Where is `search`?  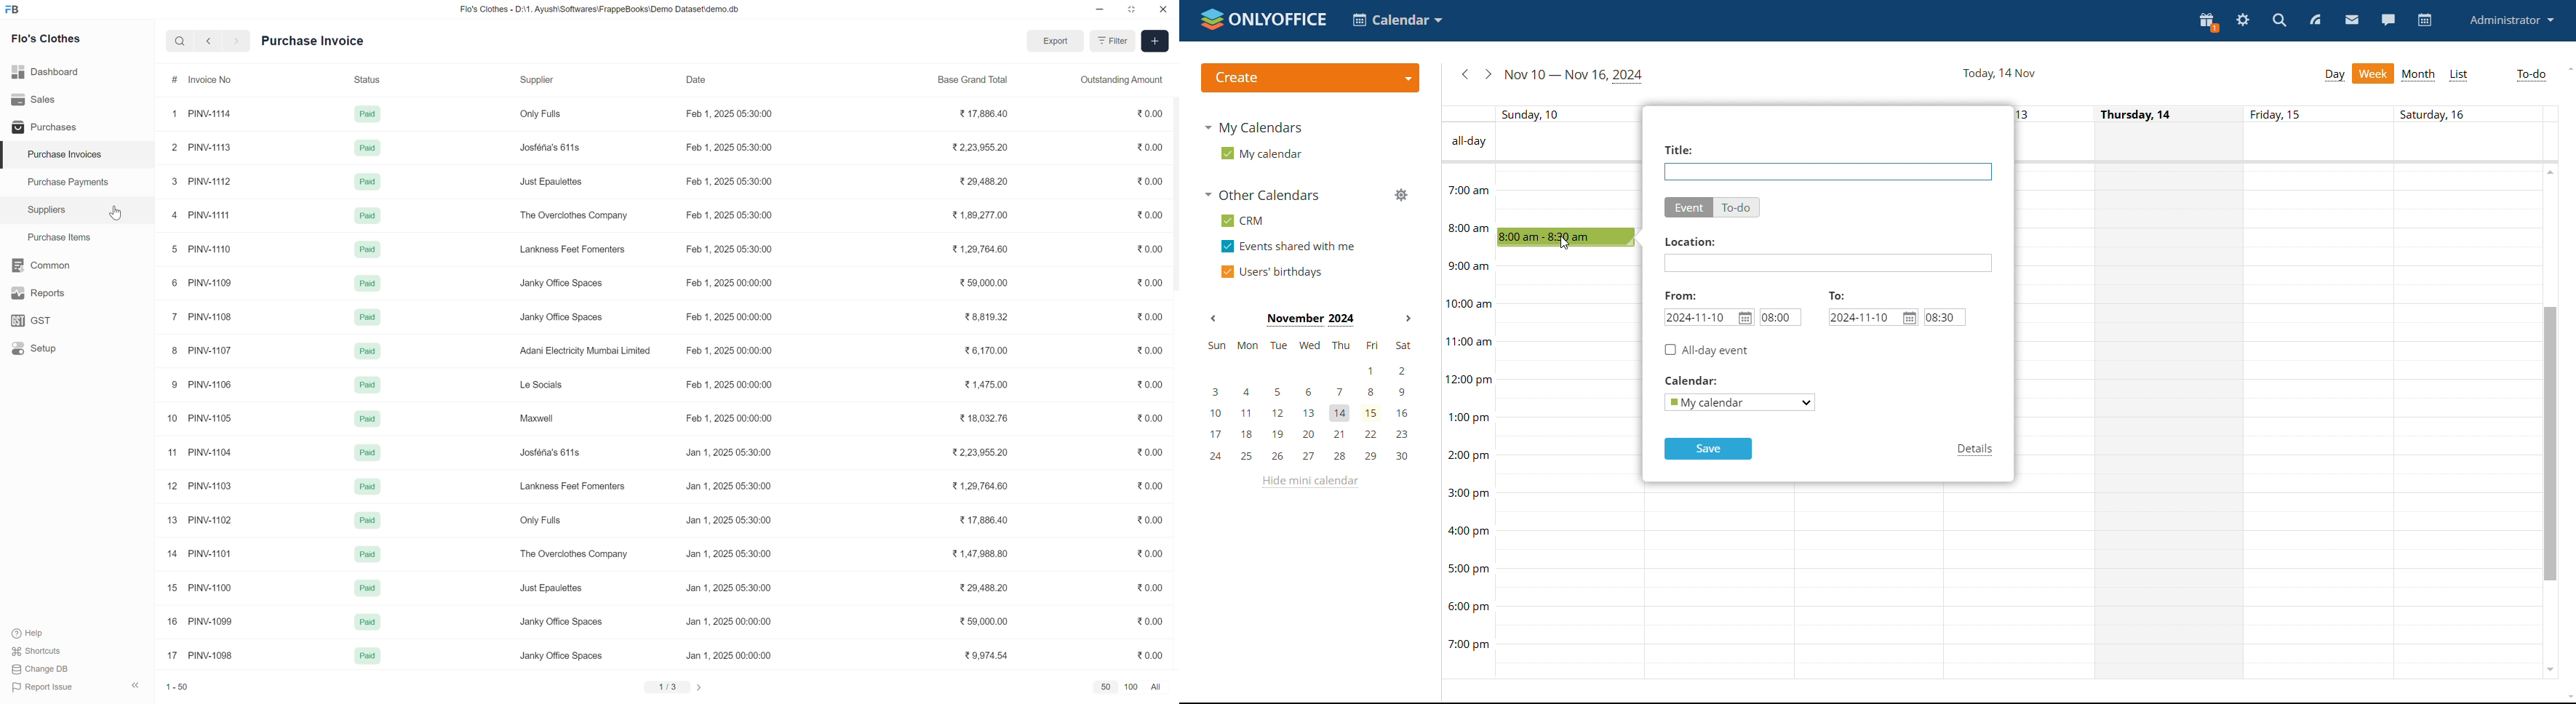 search is located at coordinates (178, 41).